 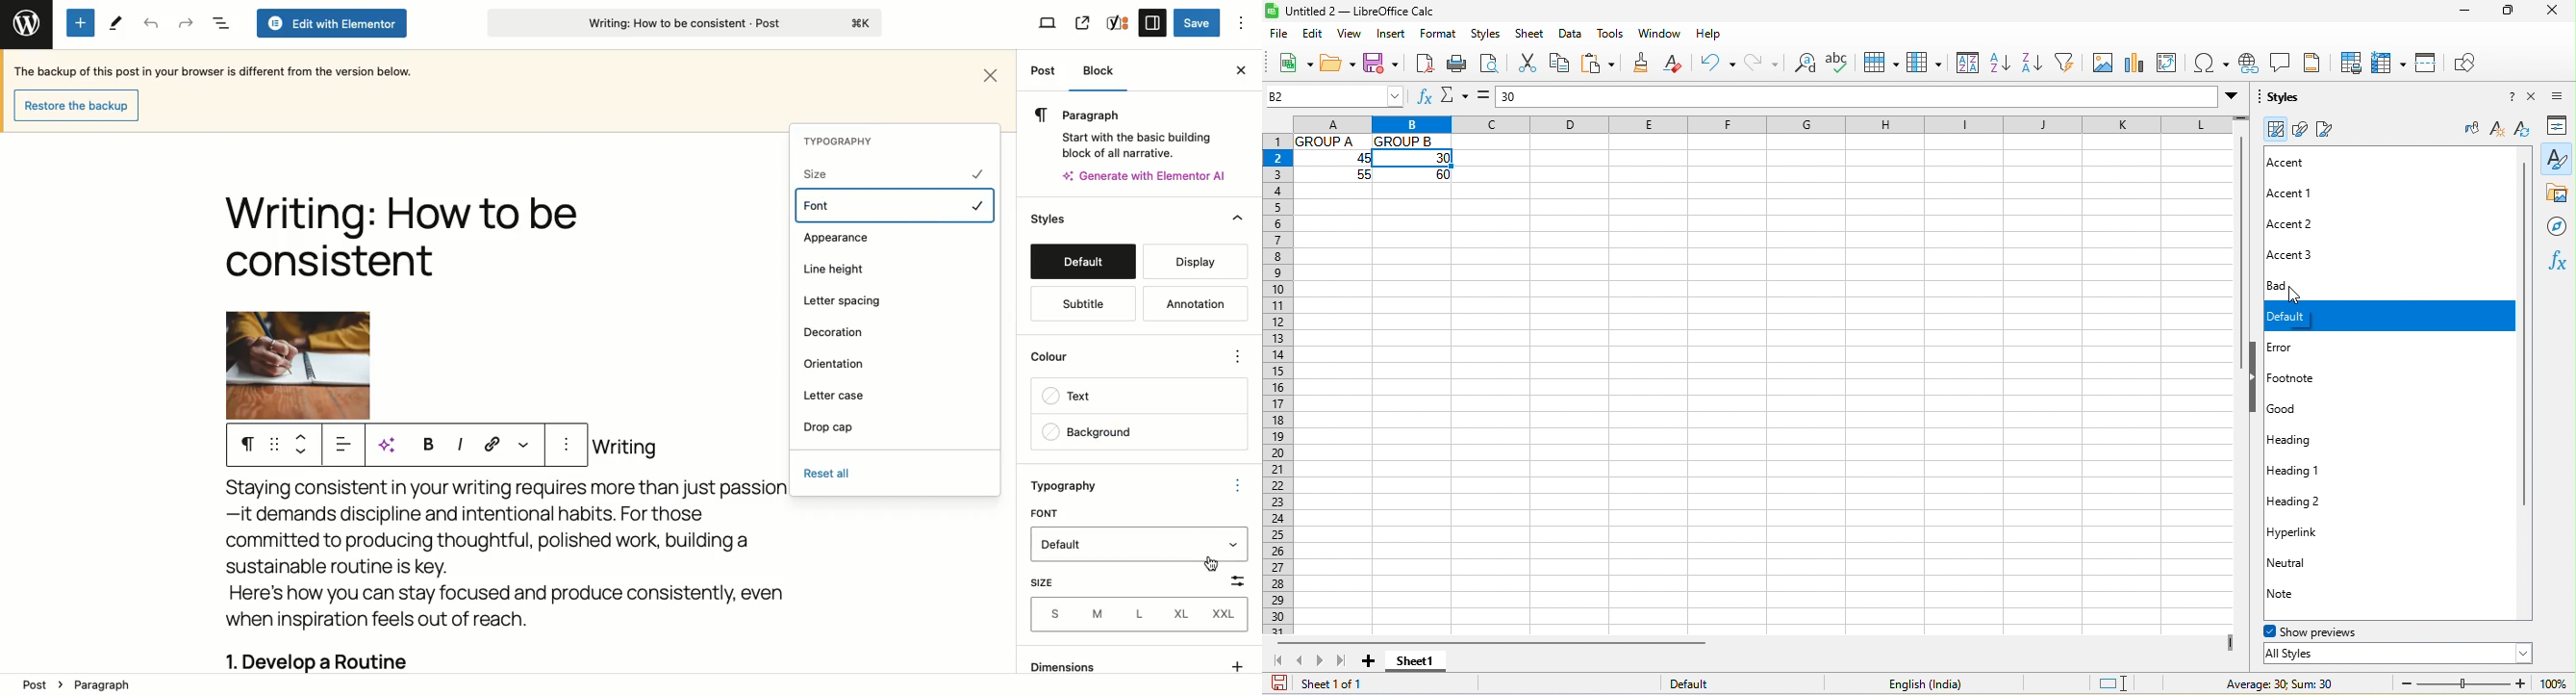 What do you see at coordinates (2558, 194) in the screenshot?
I see `gallary` at bounding box center [2558, 194].